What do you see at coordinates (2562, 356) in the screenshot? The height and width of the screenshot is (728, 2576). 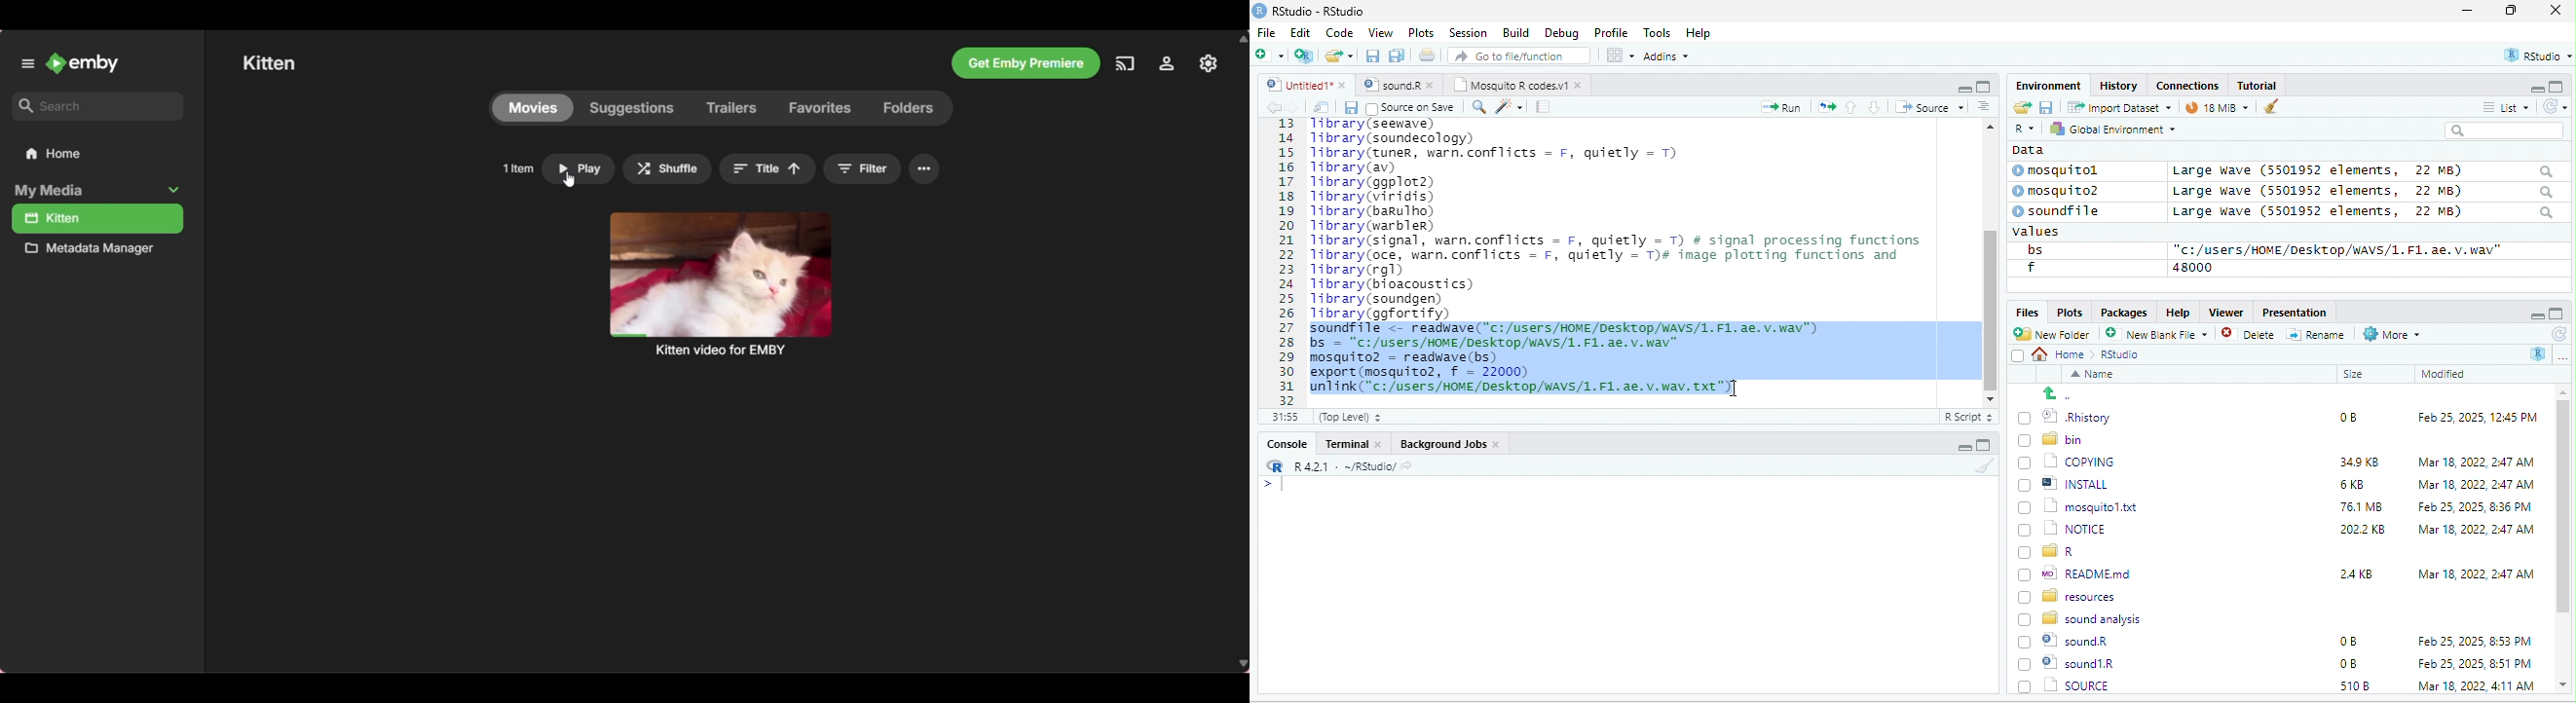 I see `more` at bounding box center [2562, 356].